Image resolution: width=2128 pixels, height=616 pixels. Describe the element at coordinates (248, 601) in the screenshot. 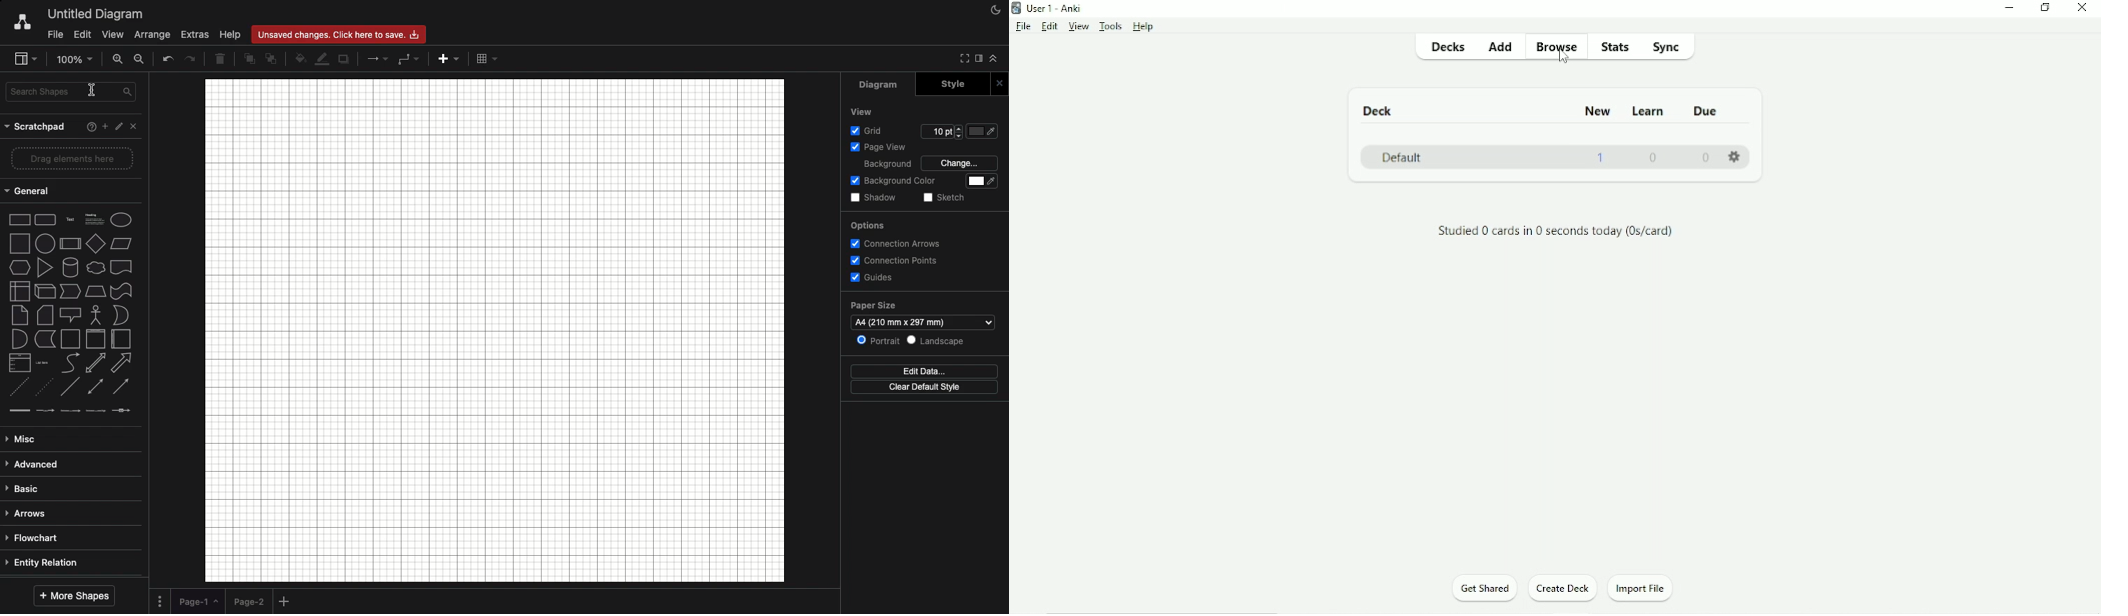

I see `Page 2` at that location.